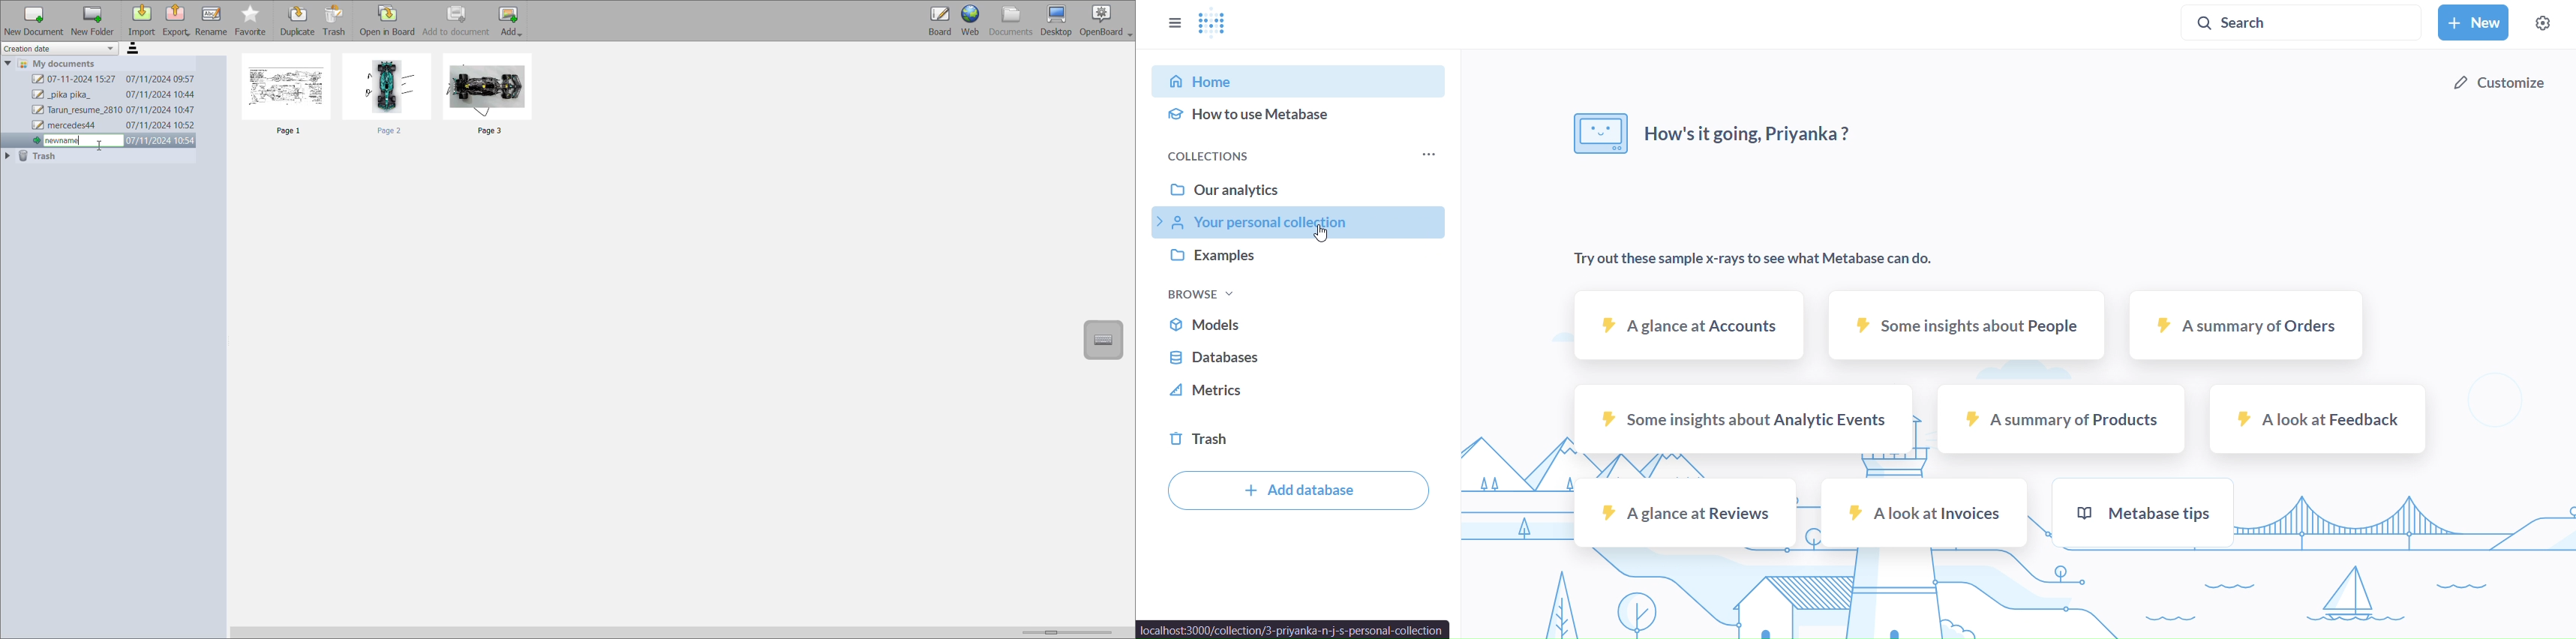  I want to click on trash, so click(1299, 438).